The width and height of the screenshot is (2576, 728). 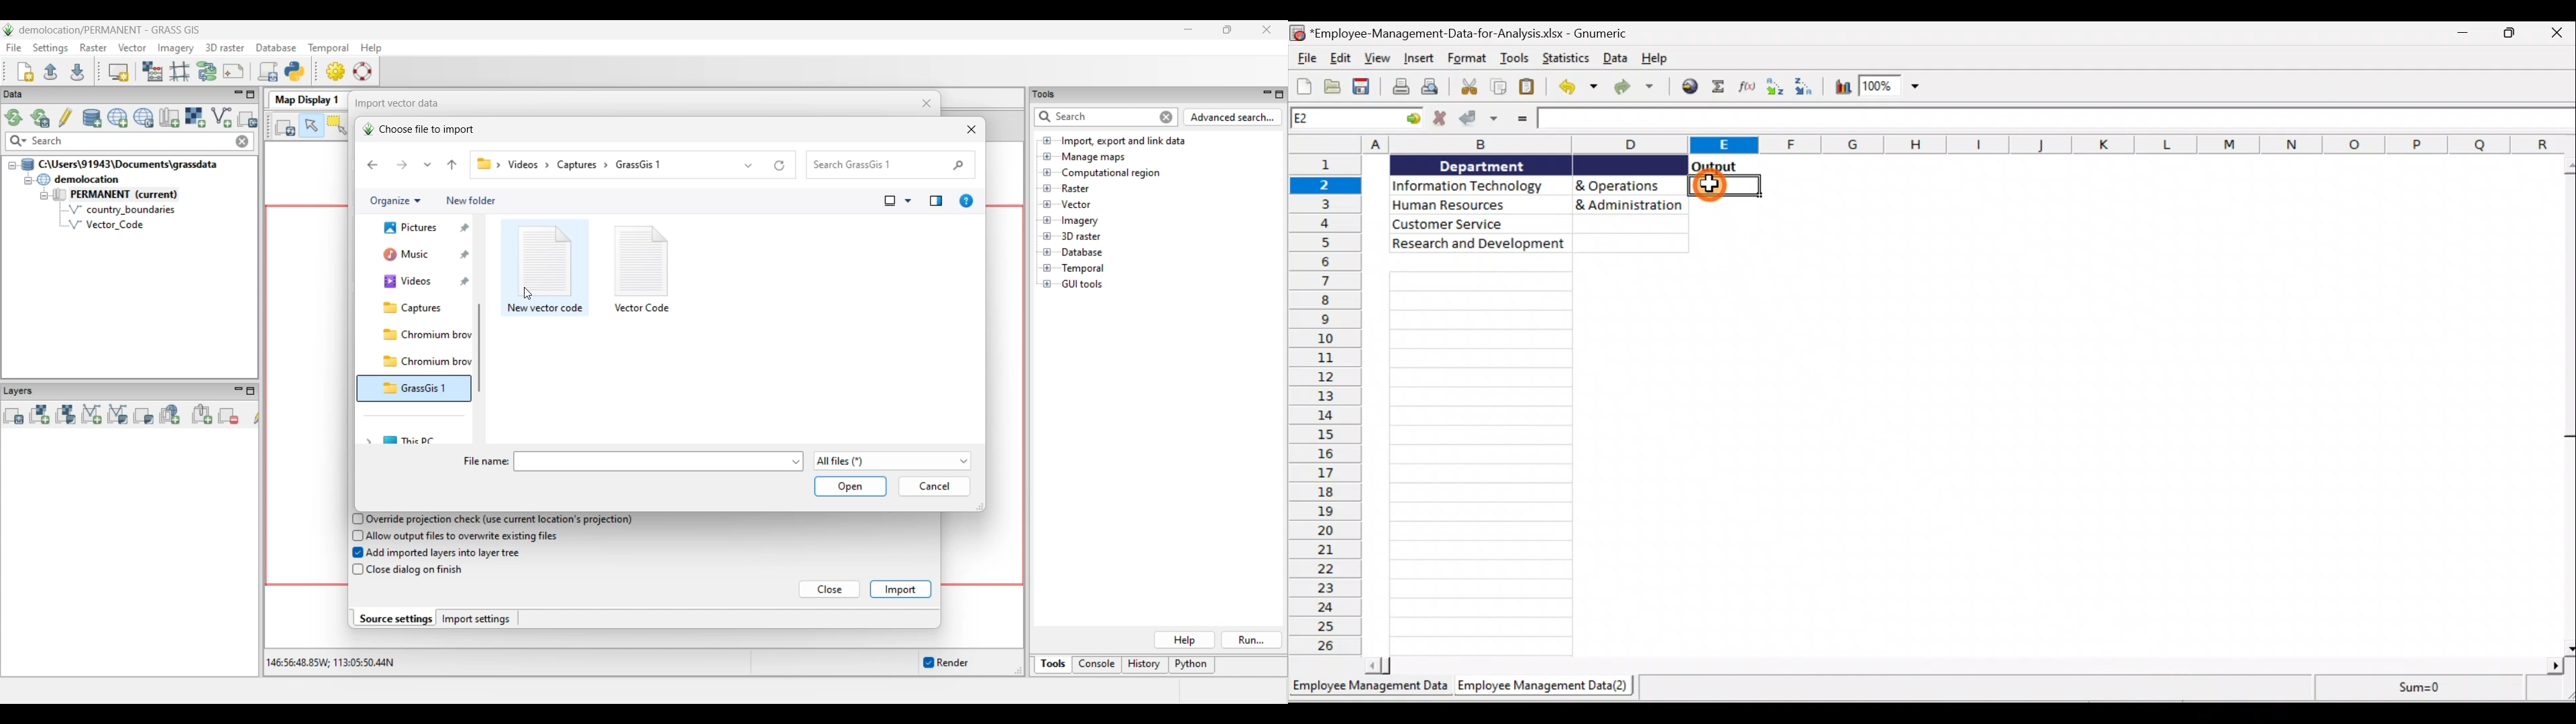 I want to click on Cell allocation, so click(x=1356, y=117).